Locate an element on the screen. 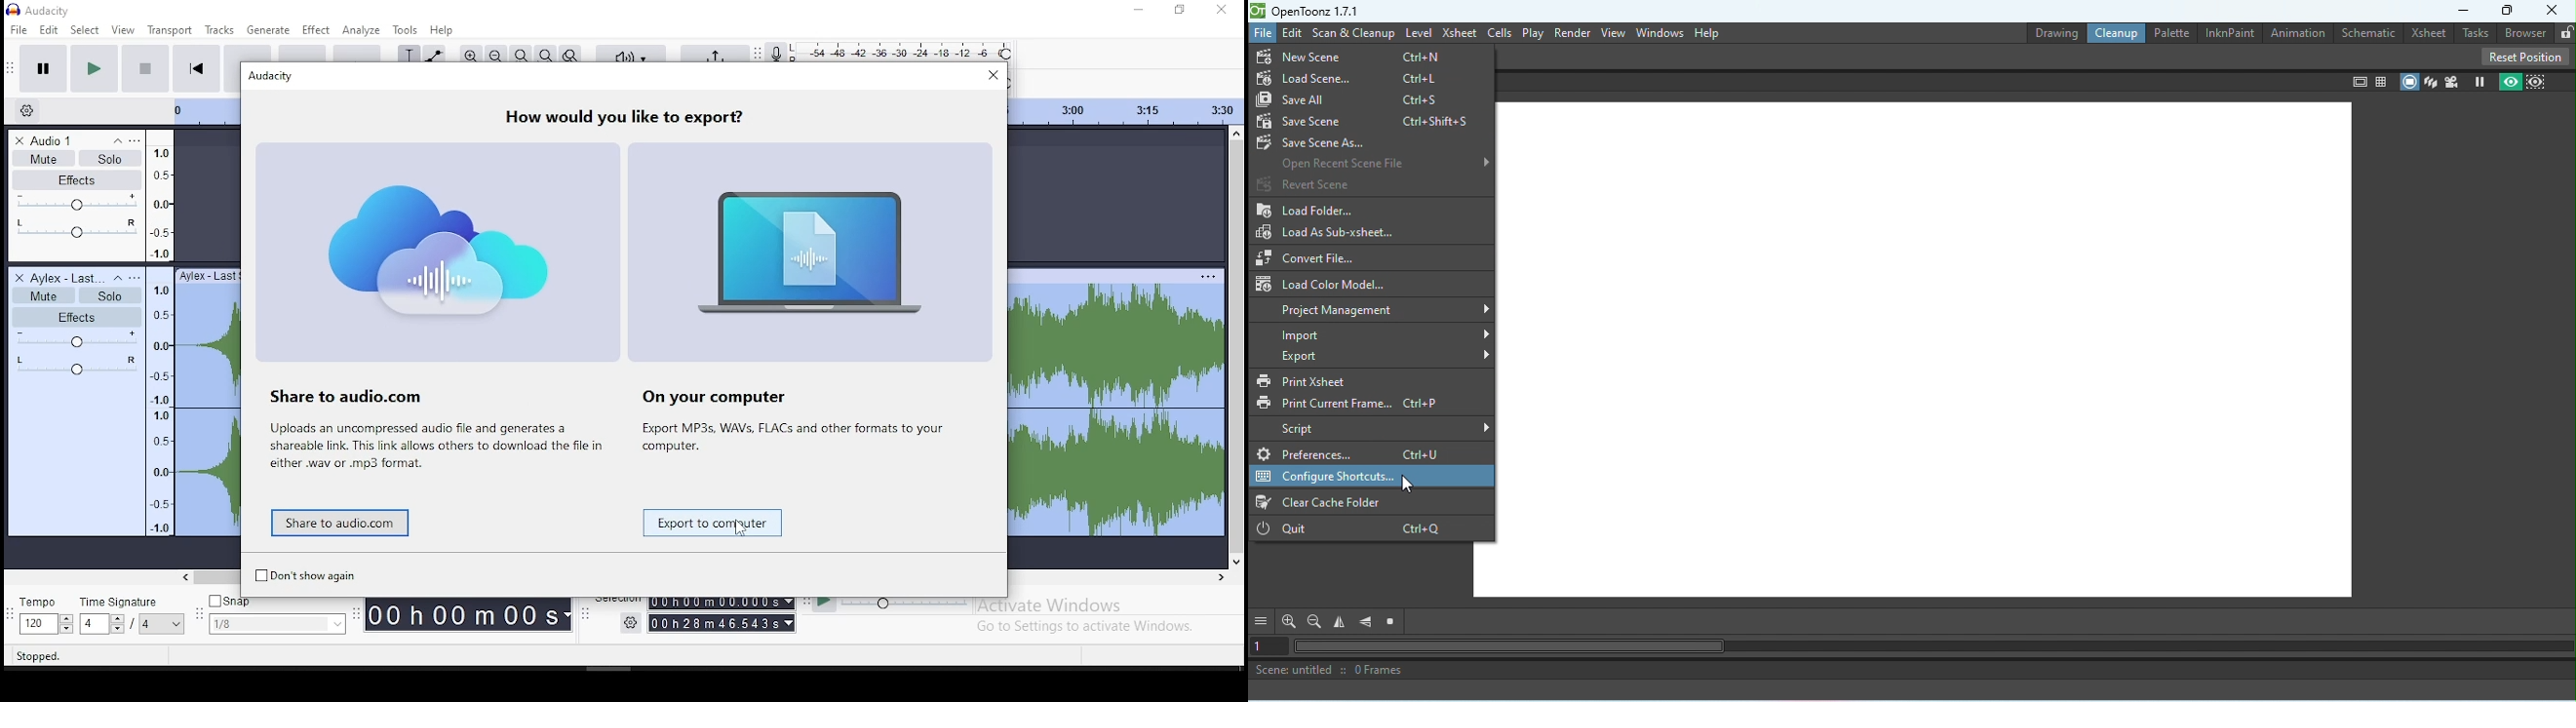  transport is located at coordinates (172, 30).